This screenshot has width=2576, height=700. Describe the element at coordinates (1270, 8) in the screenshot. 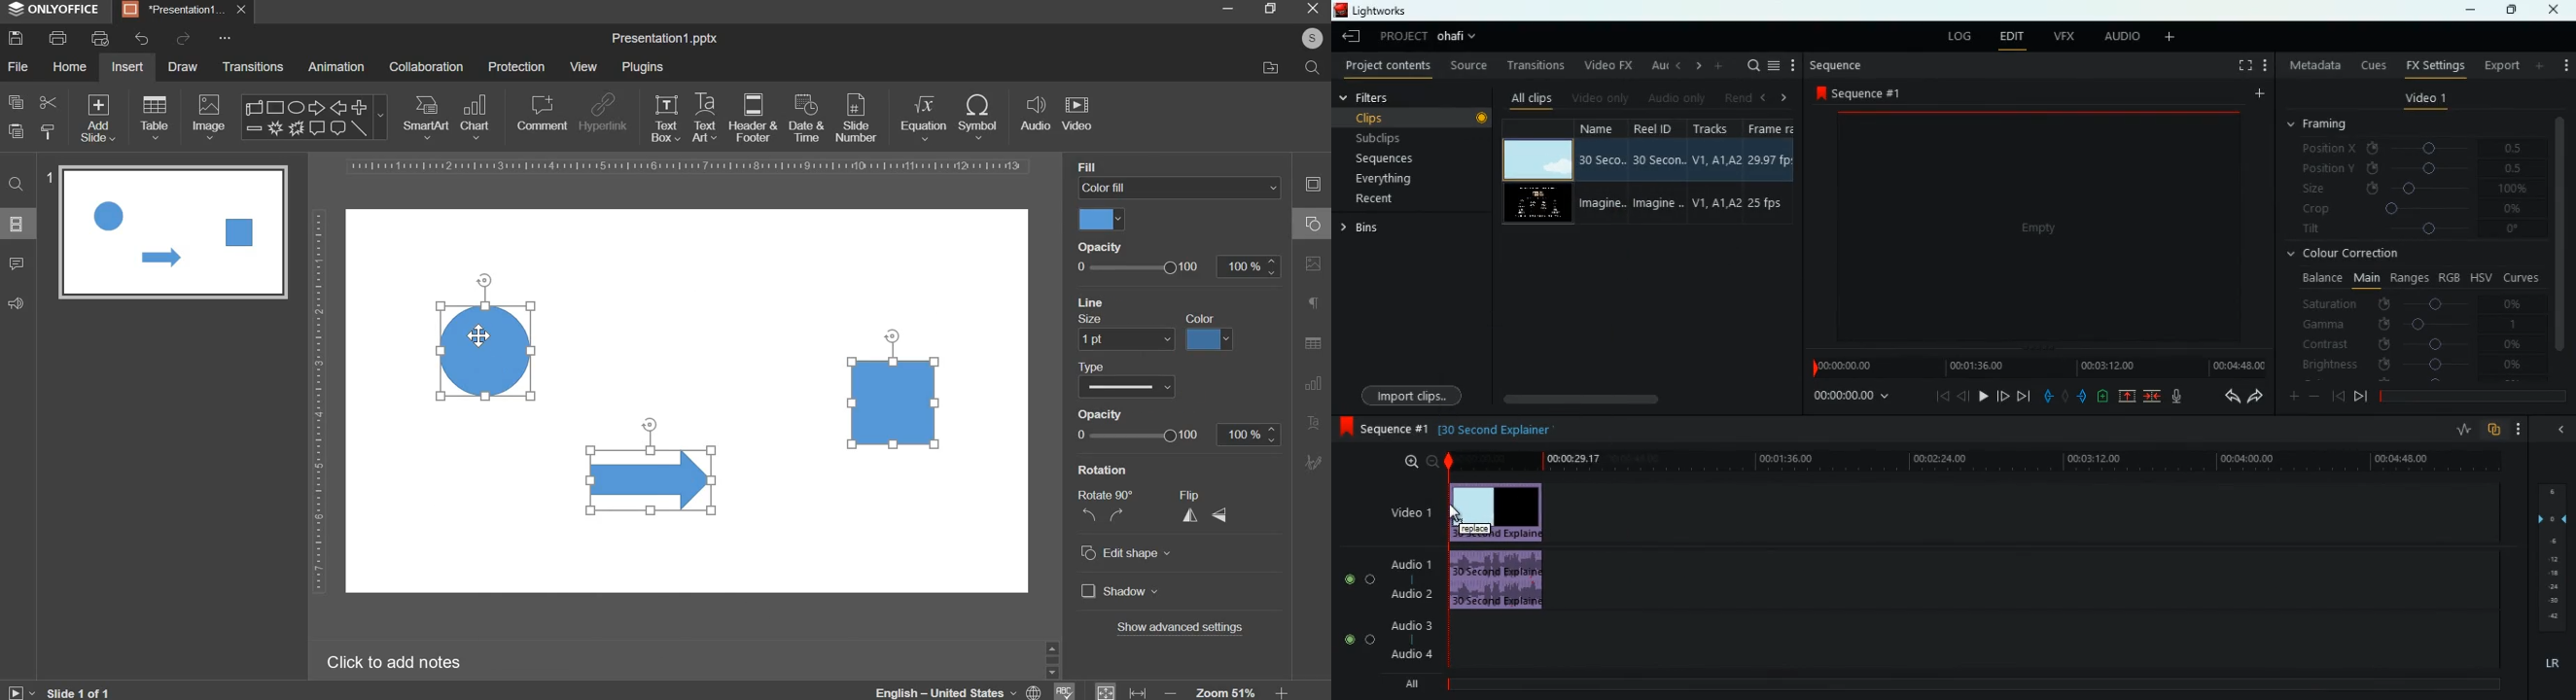

I see `maximize` at that location.